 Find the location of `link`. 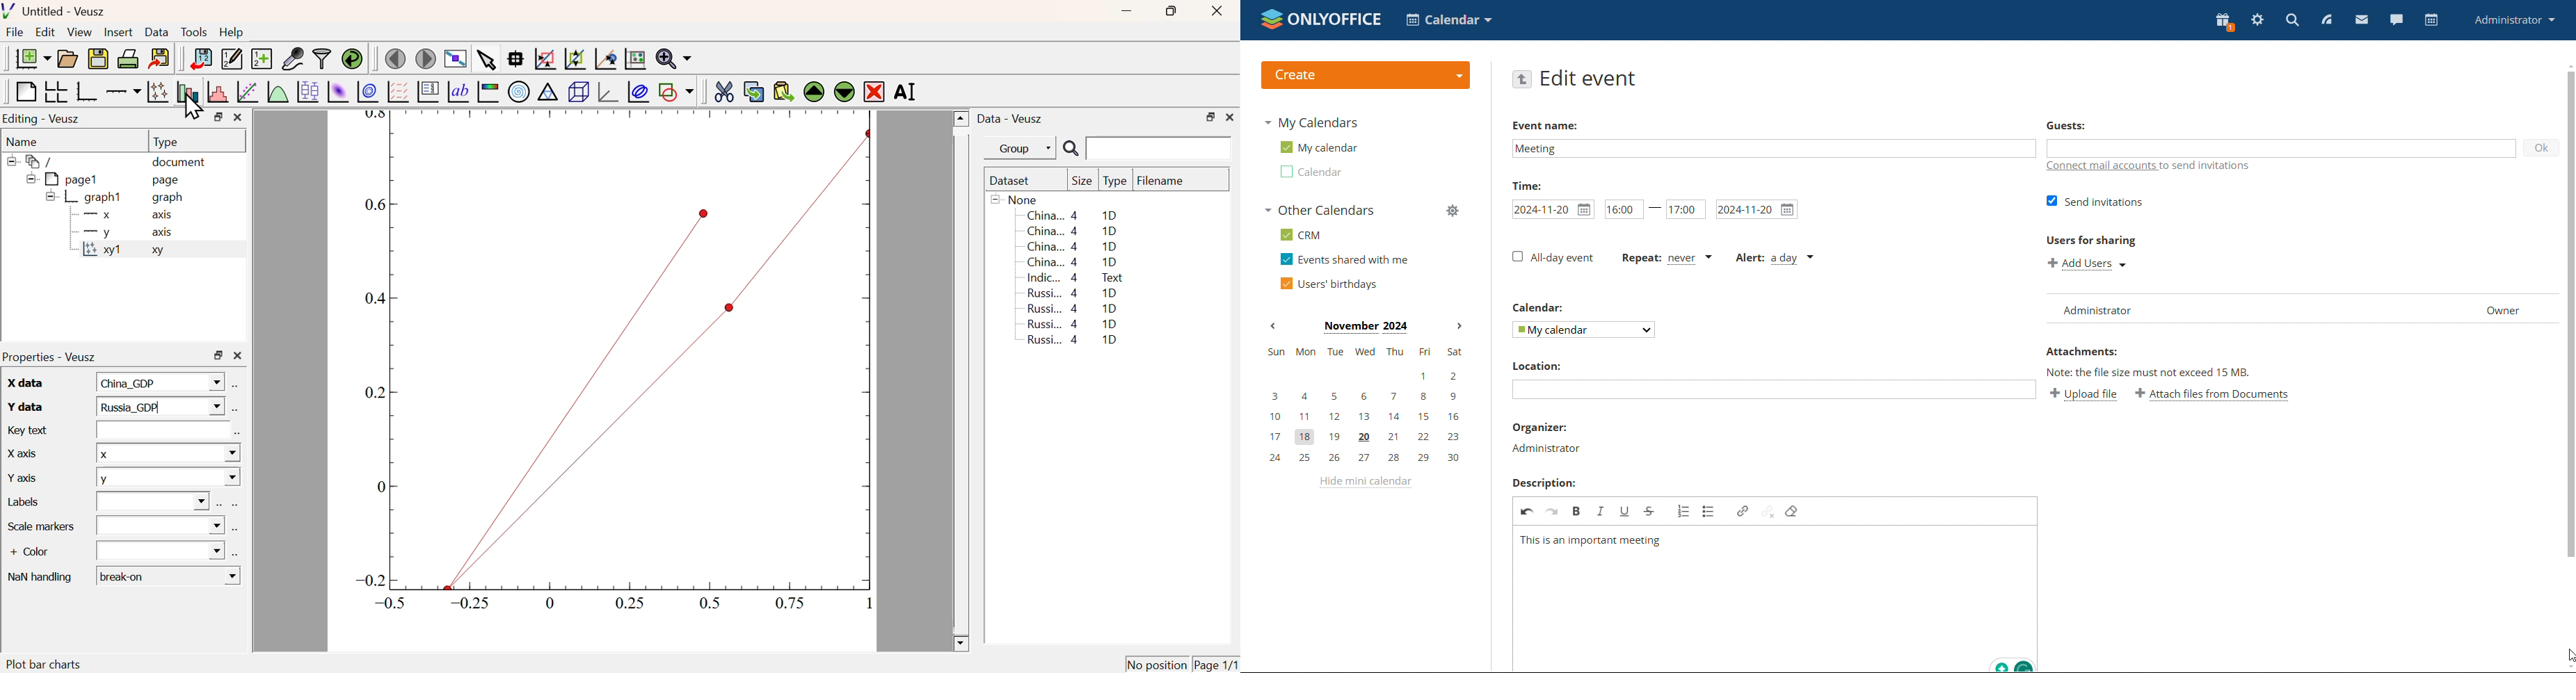

link is located at coordinates (1743, 512).